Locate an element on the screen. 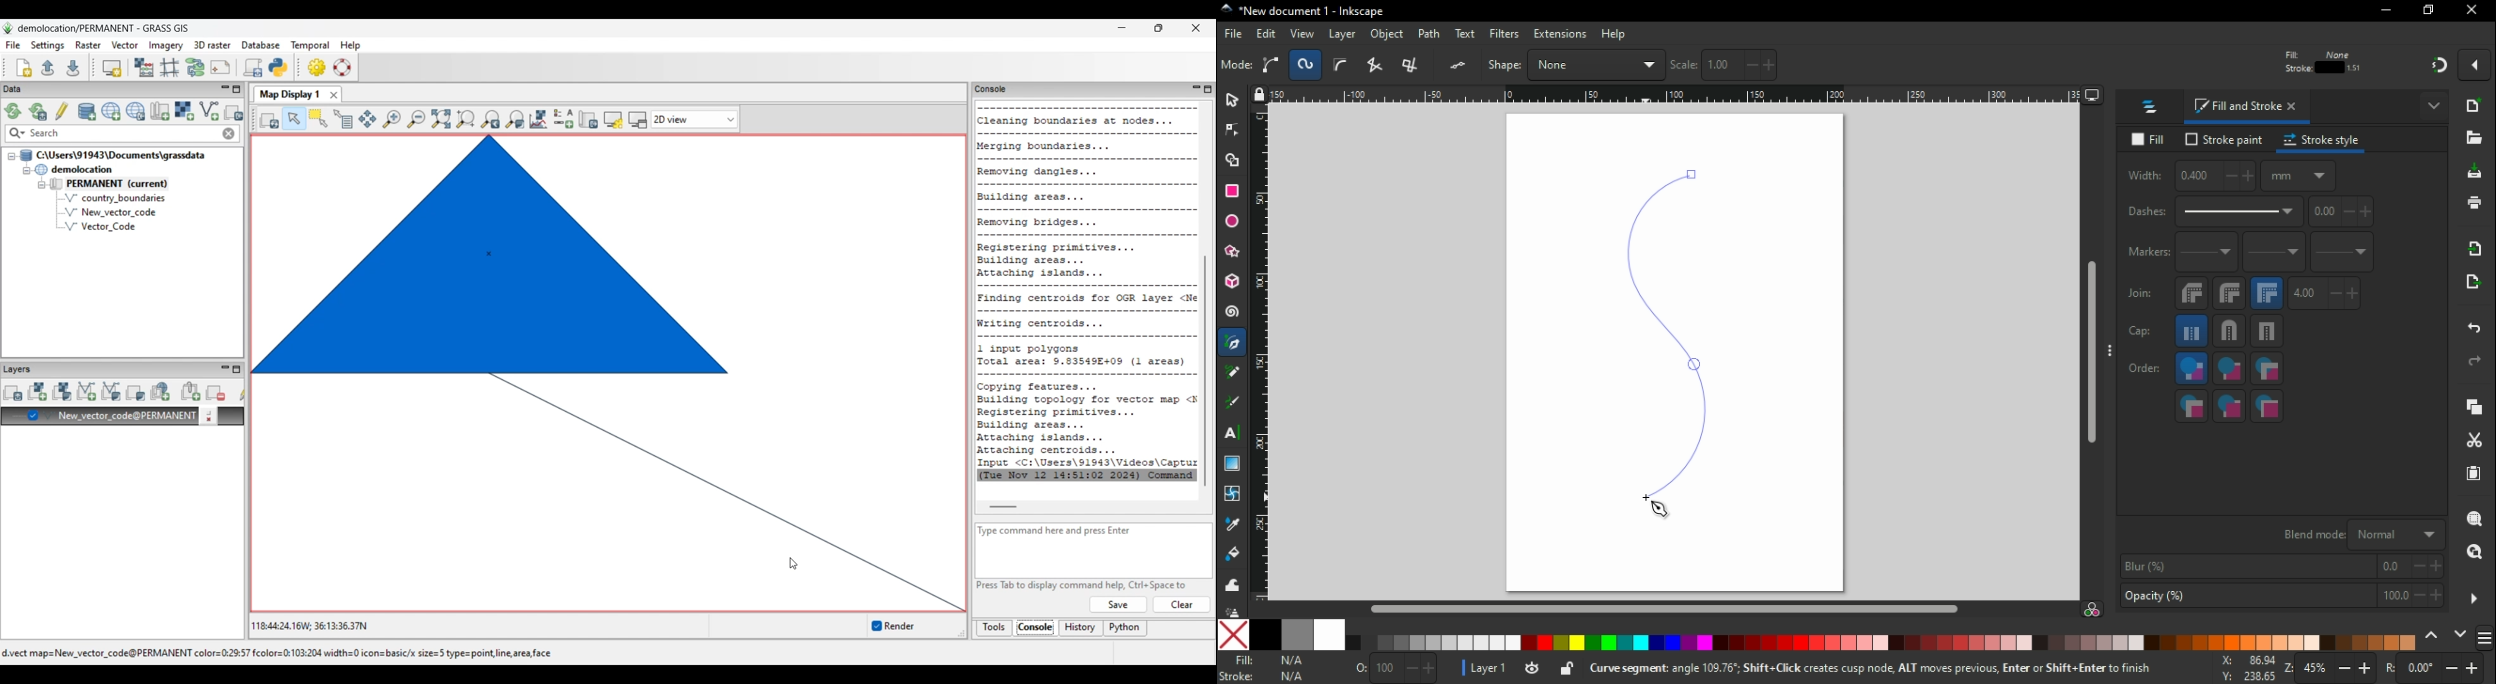  copy is located at coordinates (2479, 409).